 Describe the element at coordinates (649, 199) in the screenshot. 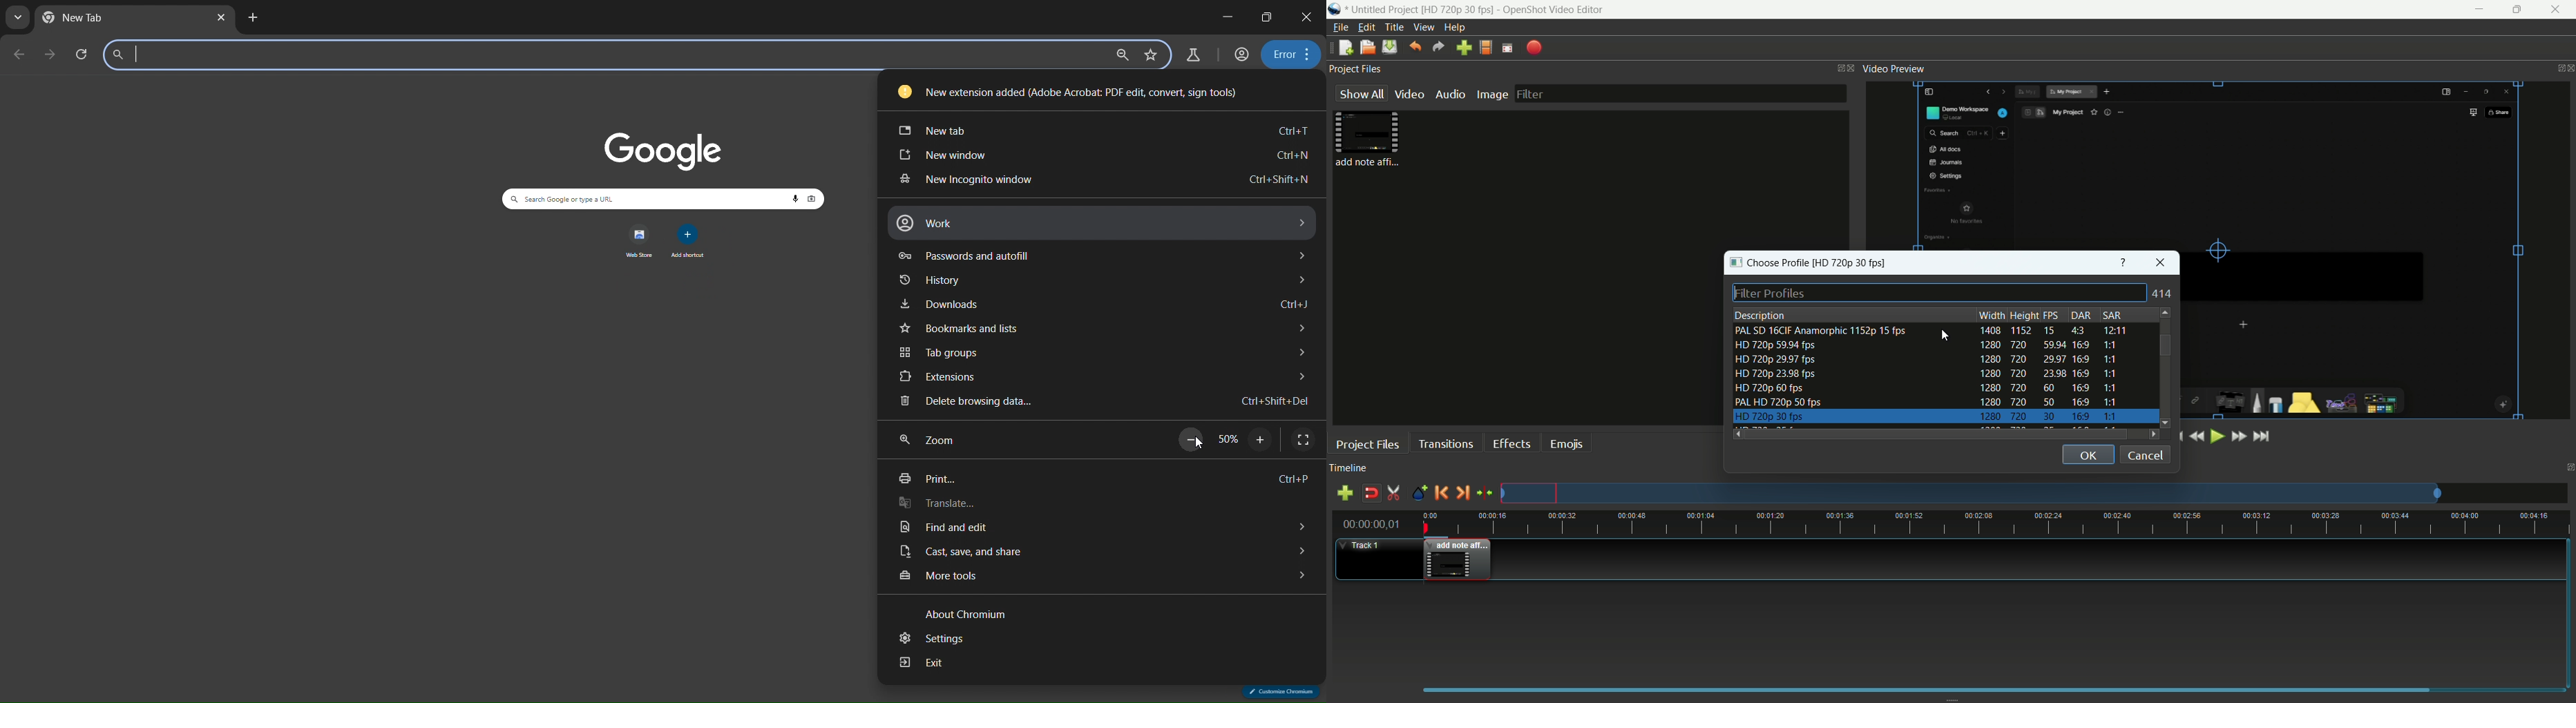

I see `search panel` at that location.